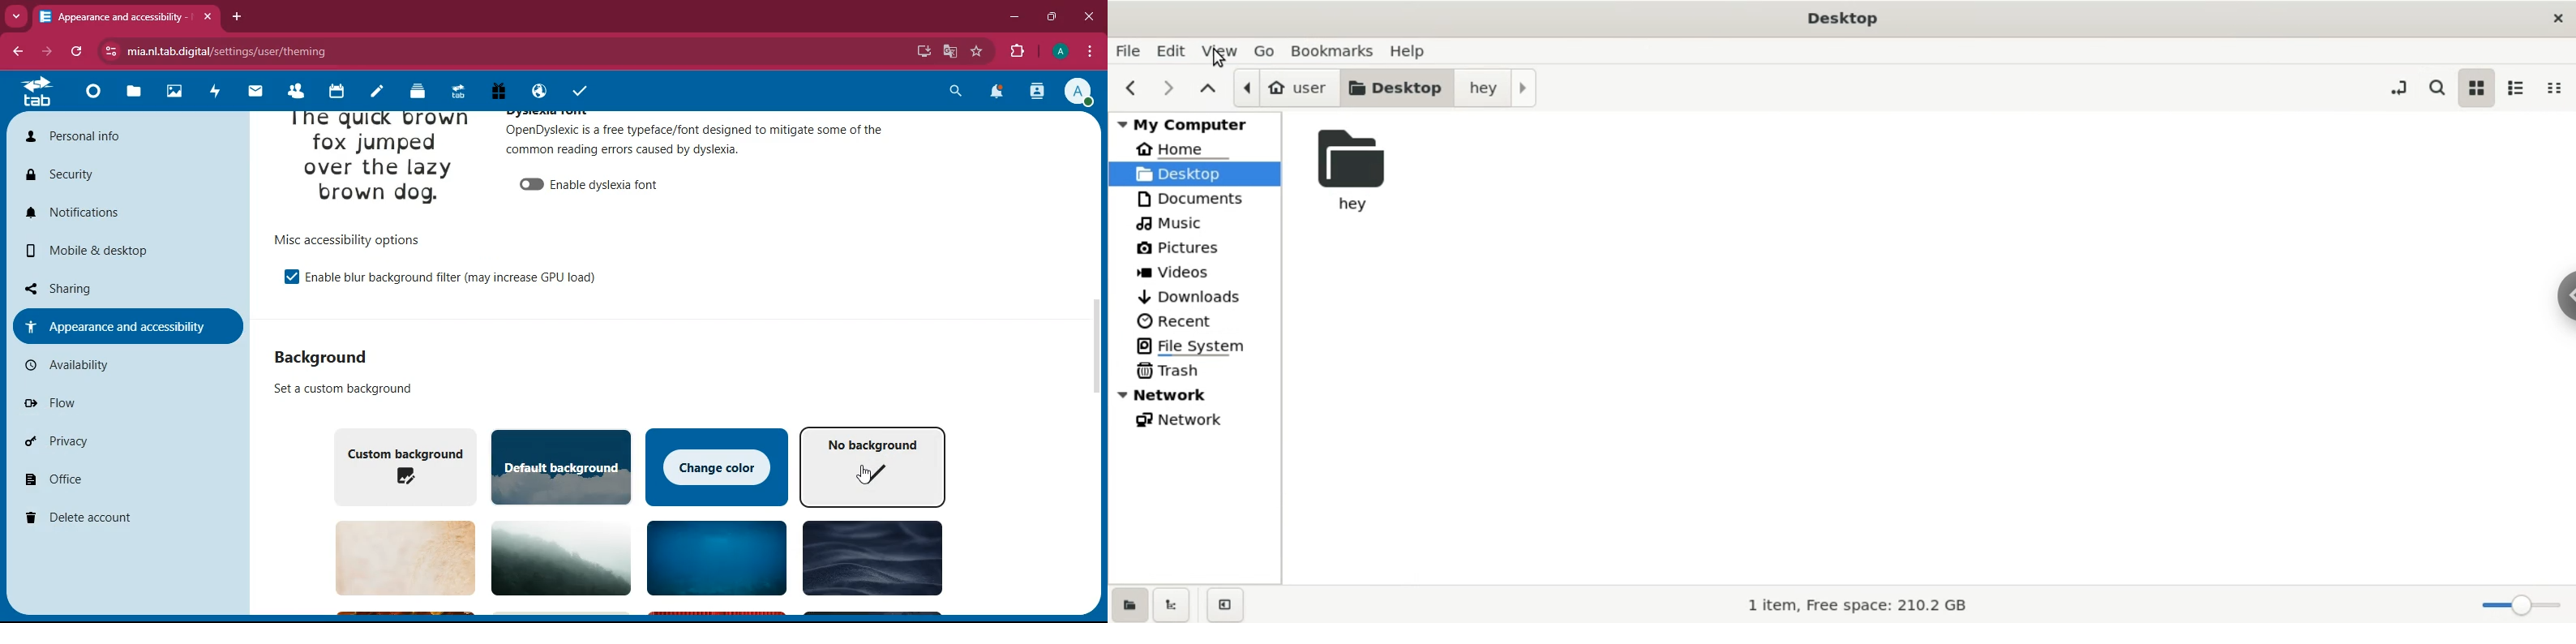 Image resolution: width=2576 pixels, height=644 pixels. What do you see at coordinates (334, 93) in the screenshot?
I see `calendar` at bounding box center [334, 93].